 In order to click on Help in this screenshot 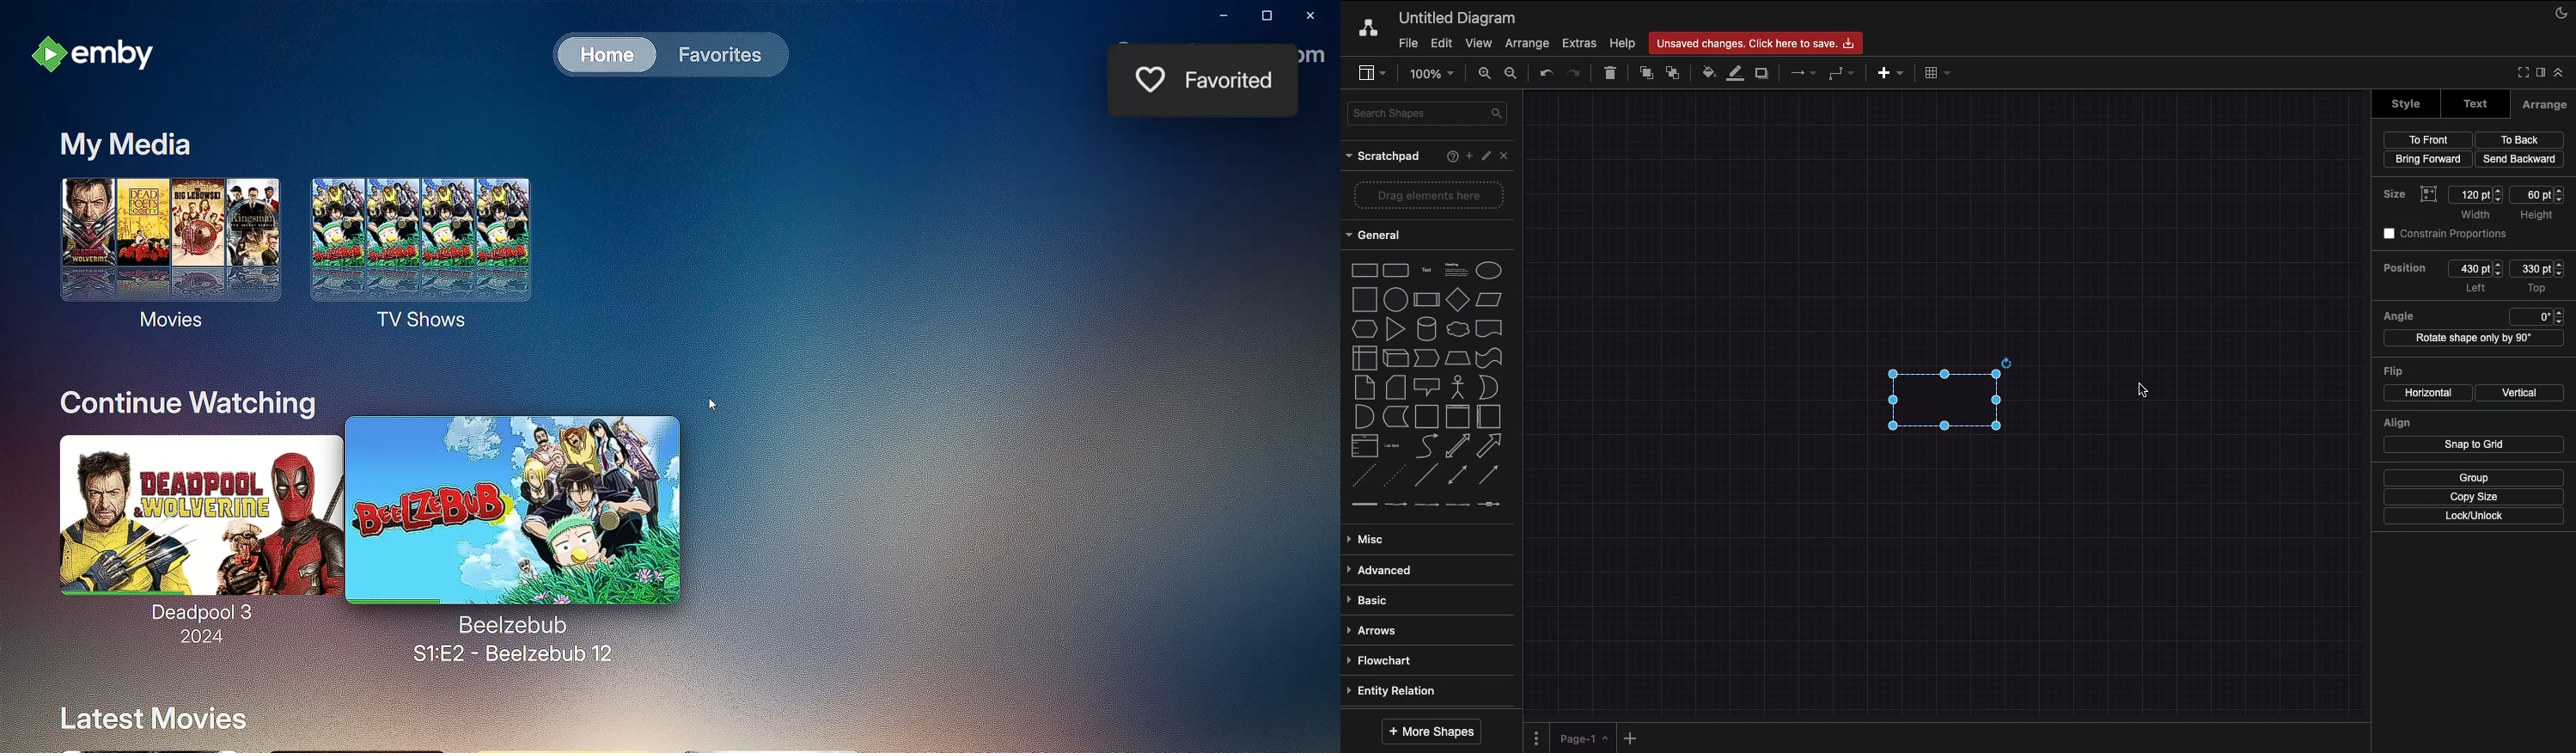, I will do `click(1447, 159)`.